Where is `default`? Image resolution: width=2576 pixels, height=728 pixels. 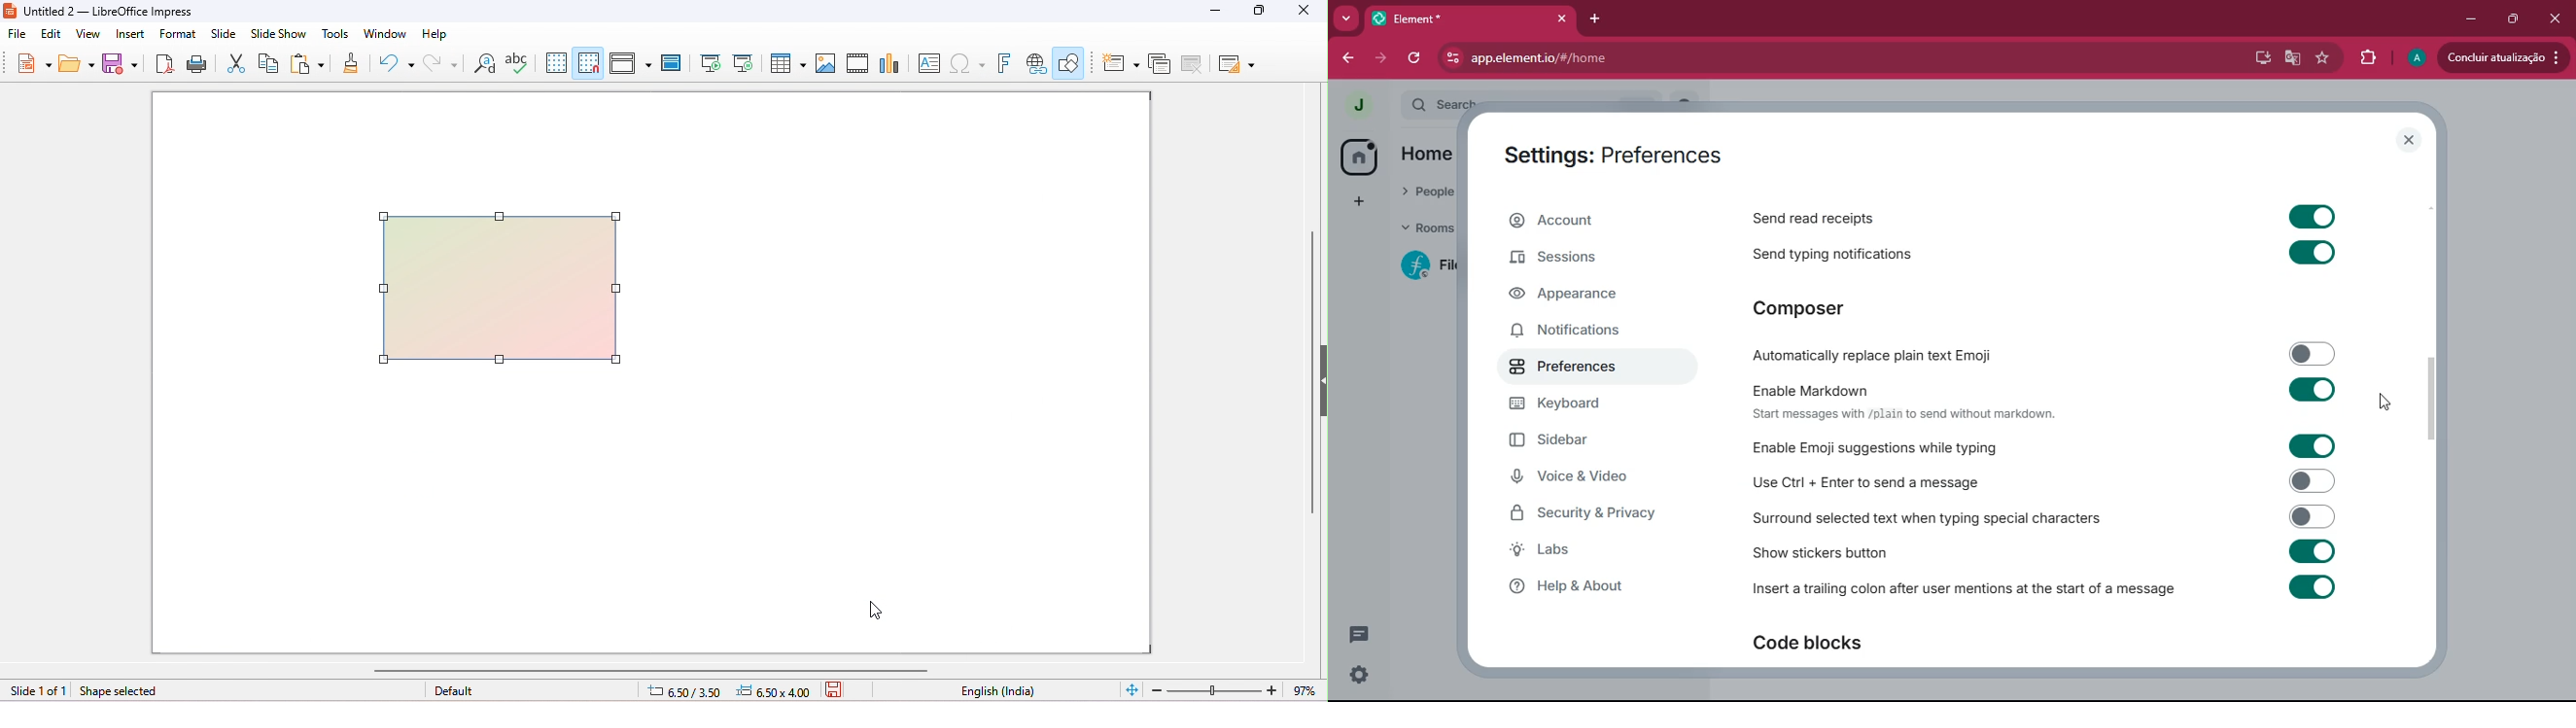 default is located at coordinates (455, 690).